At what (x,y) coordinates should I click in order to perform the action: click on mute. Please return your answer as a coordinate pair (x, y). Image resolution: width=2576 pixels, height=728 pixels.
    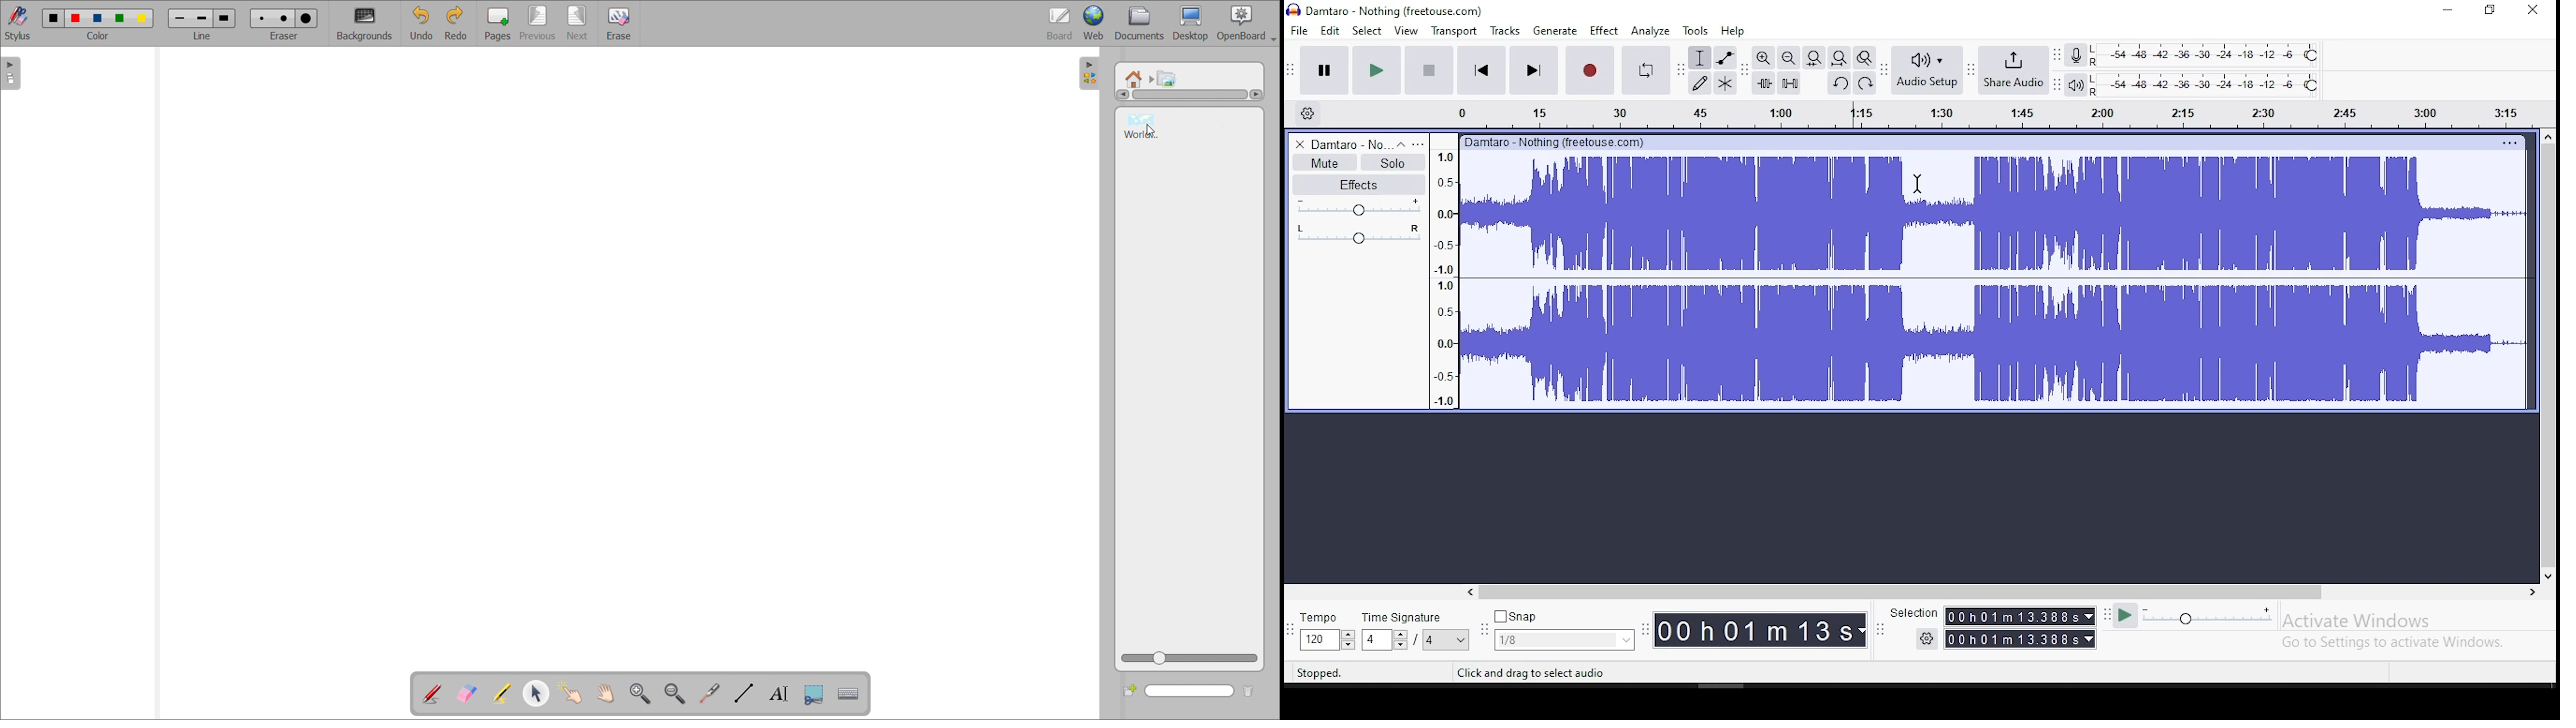
    Looking at the image, I should click on (1324, 162).